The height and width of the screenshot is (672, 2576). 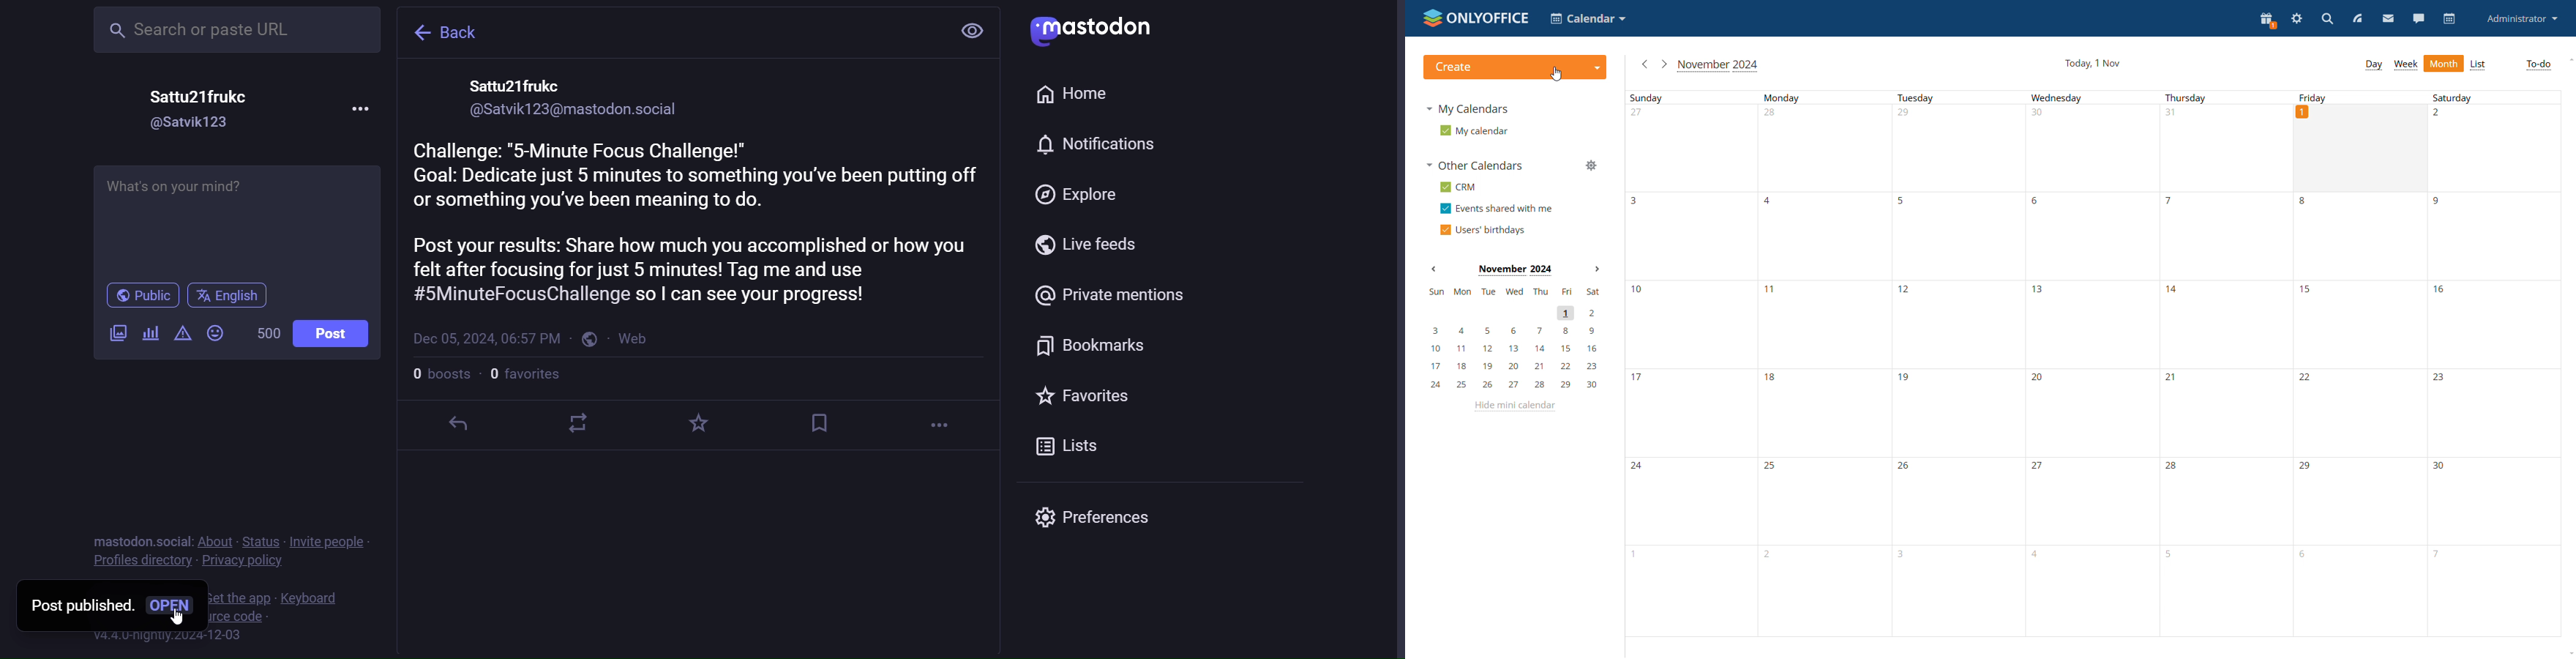 I want to click on write here, so click(x=239, y=220).